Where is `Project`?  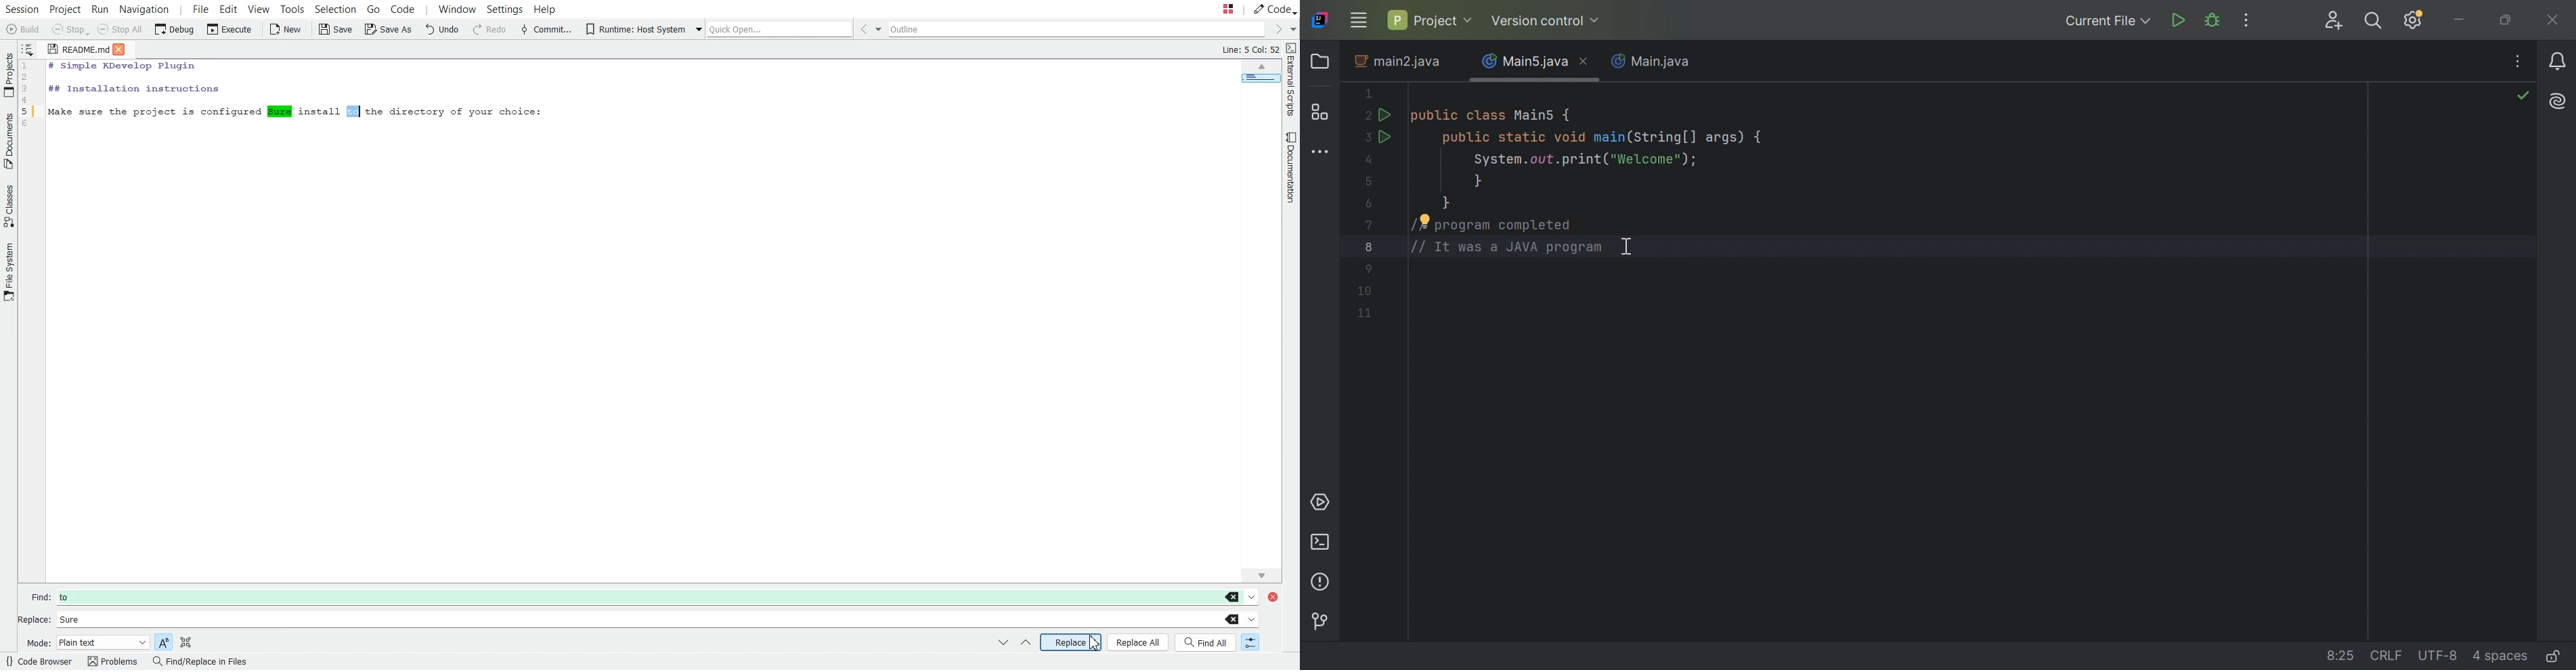 Project is located at coordinates (1432, 18).